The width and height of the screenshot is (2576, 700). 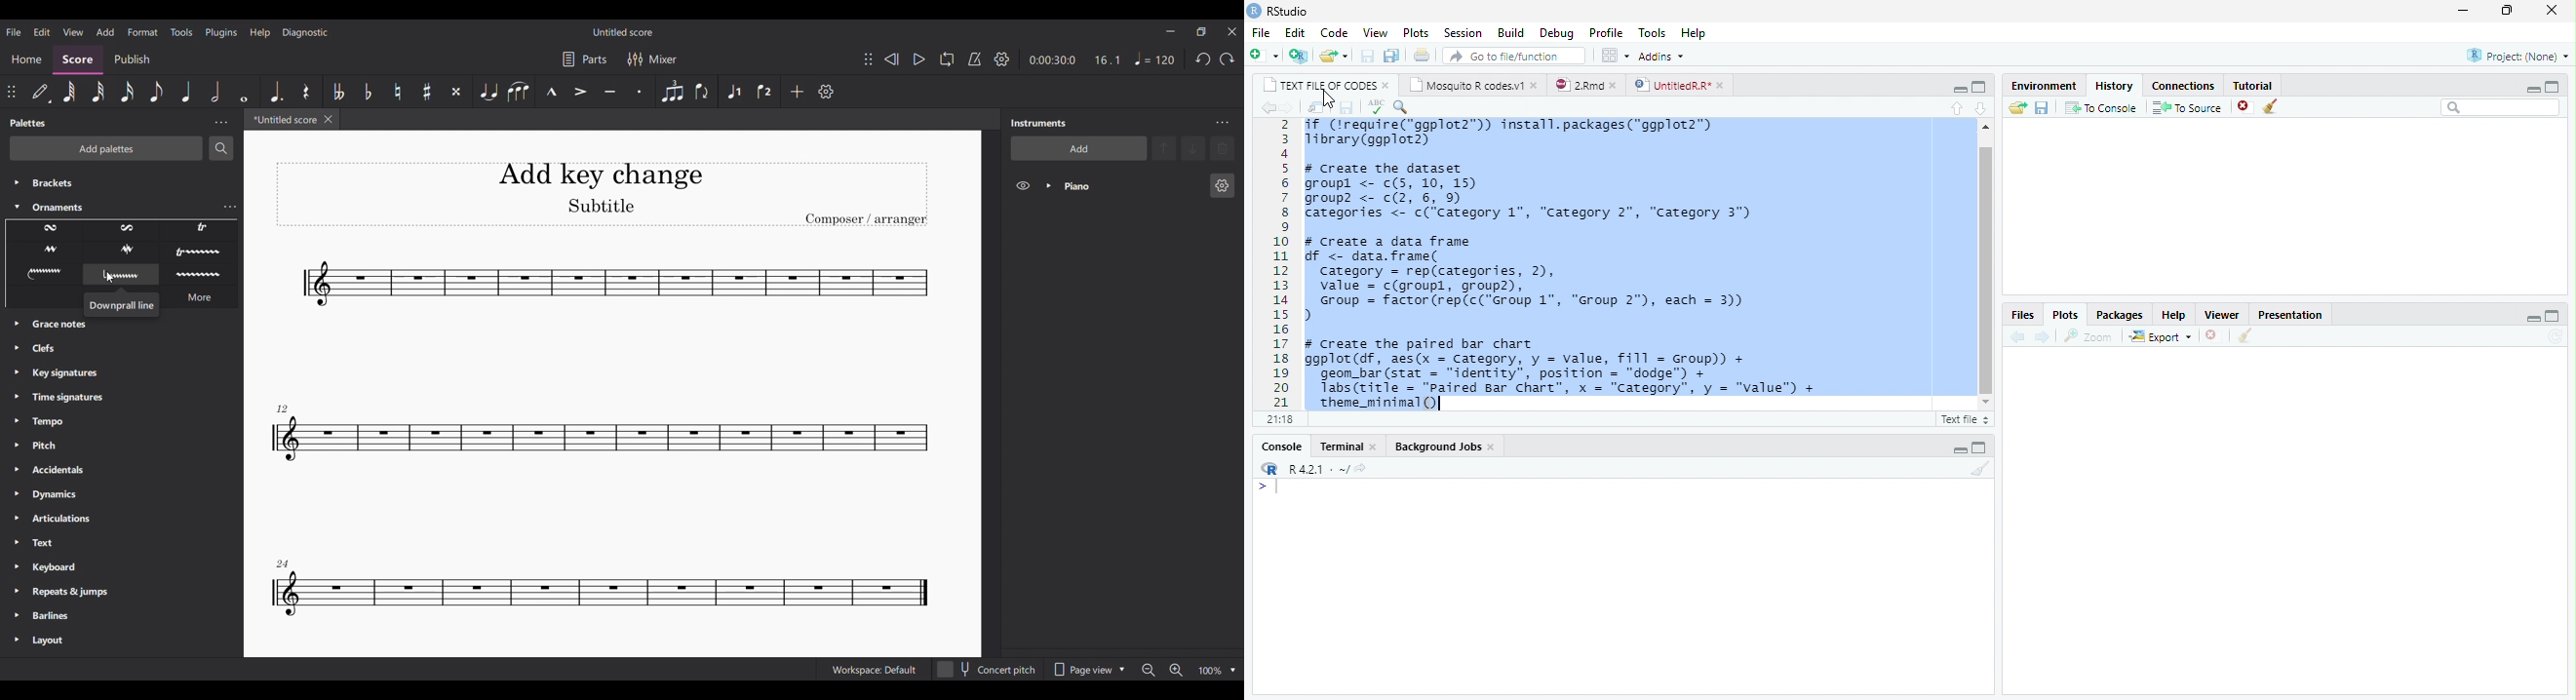 What do you see at coordinates (2089, 335) in the screenshot?
I see `zoom` at bounding box center [2089, 335].